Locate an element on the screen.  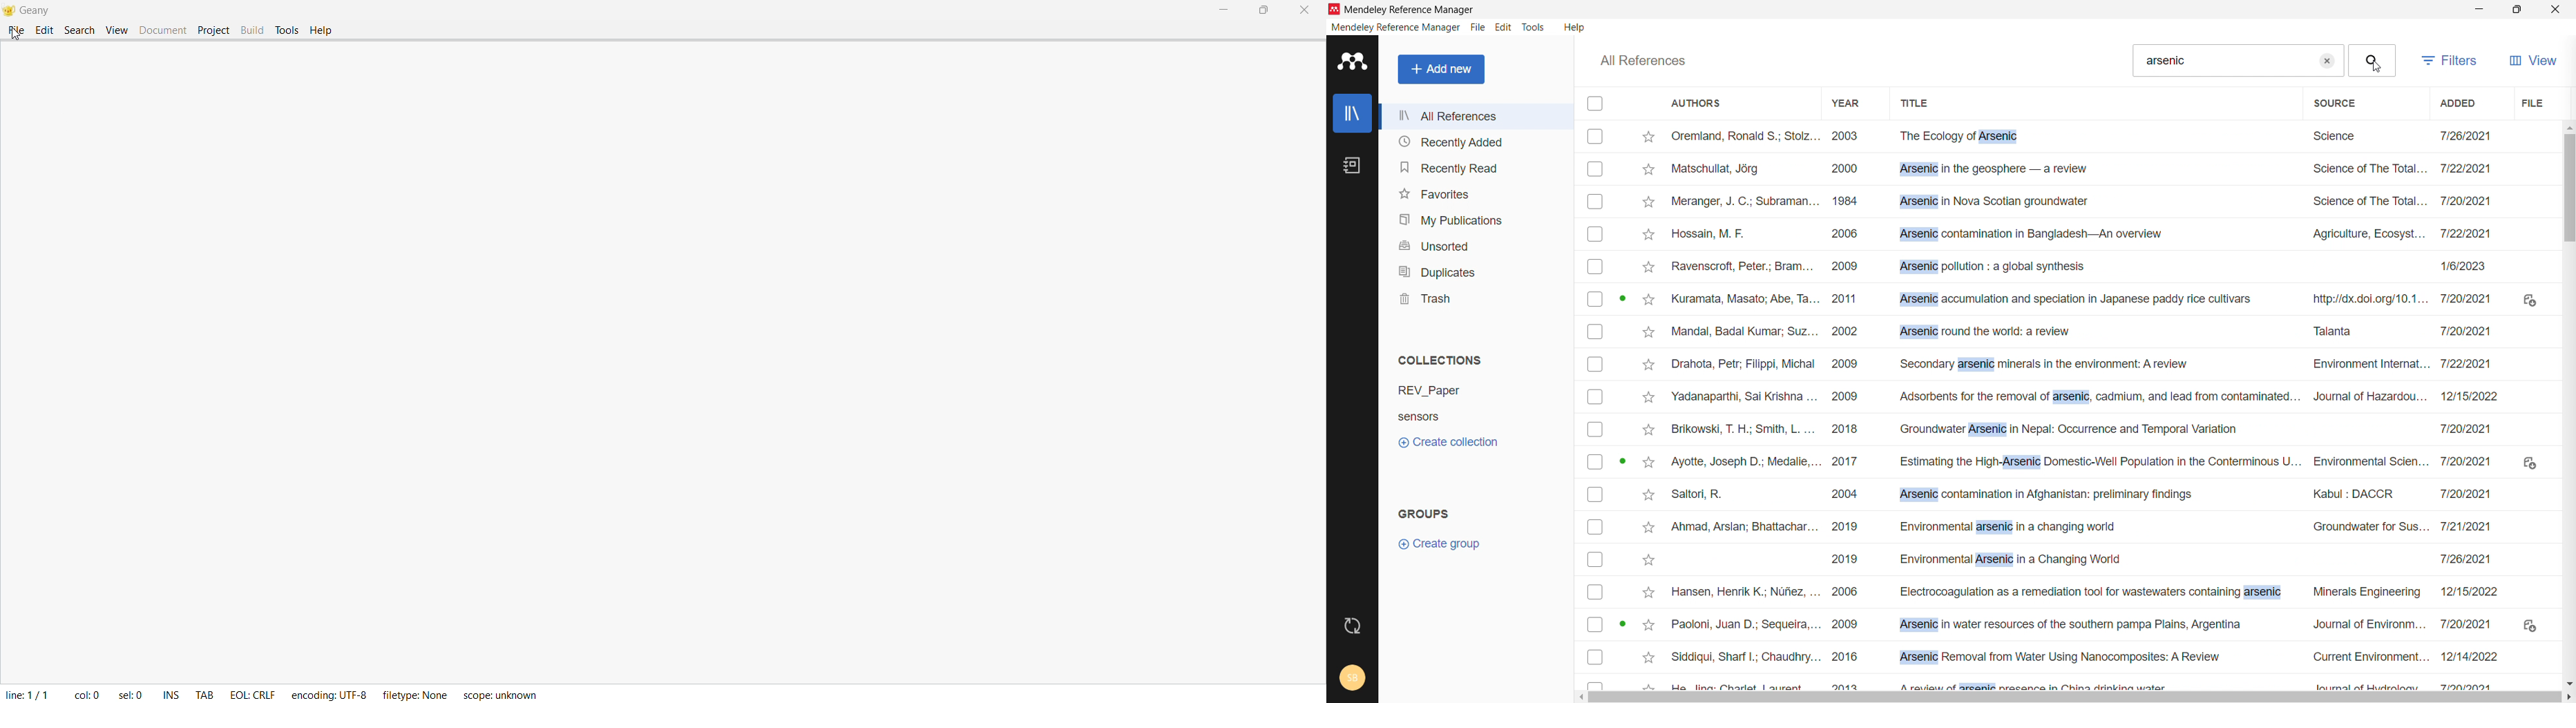
Checkbox is located at coordinates (1595, 361).